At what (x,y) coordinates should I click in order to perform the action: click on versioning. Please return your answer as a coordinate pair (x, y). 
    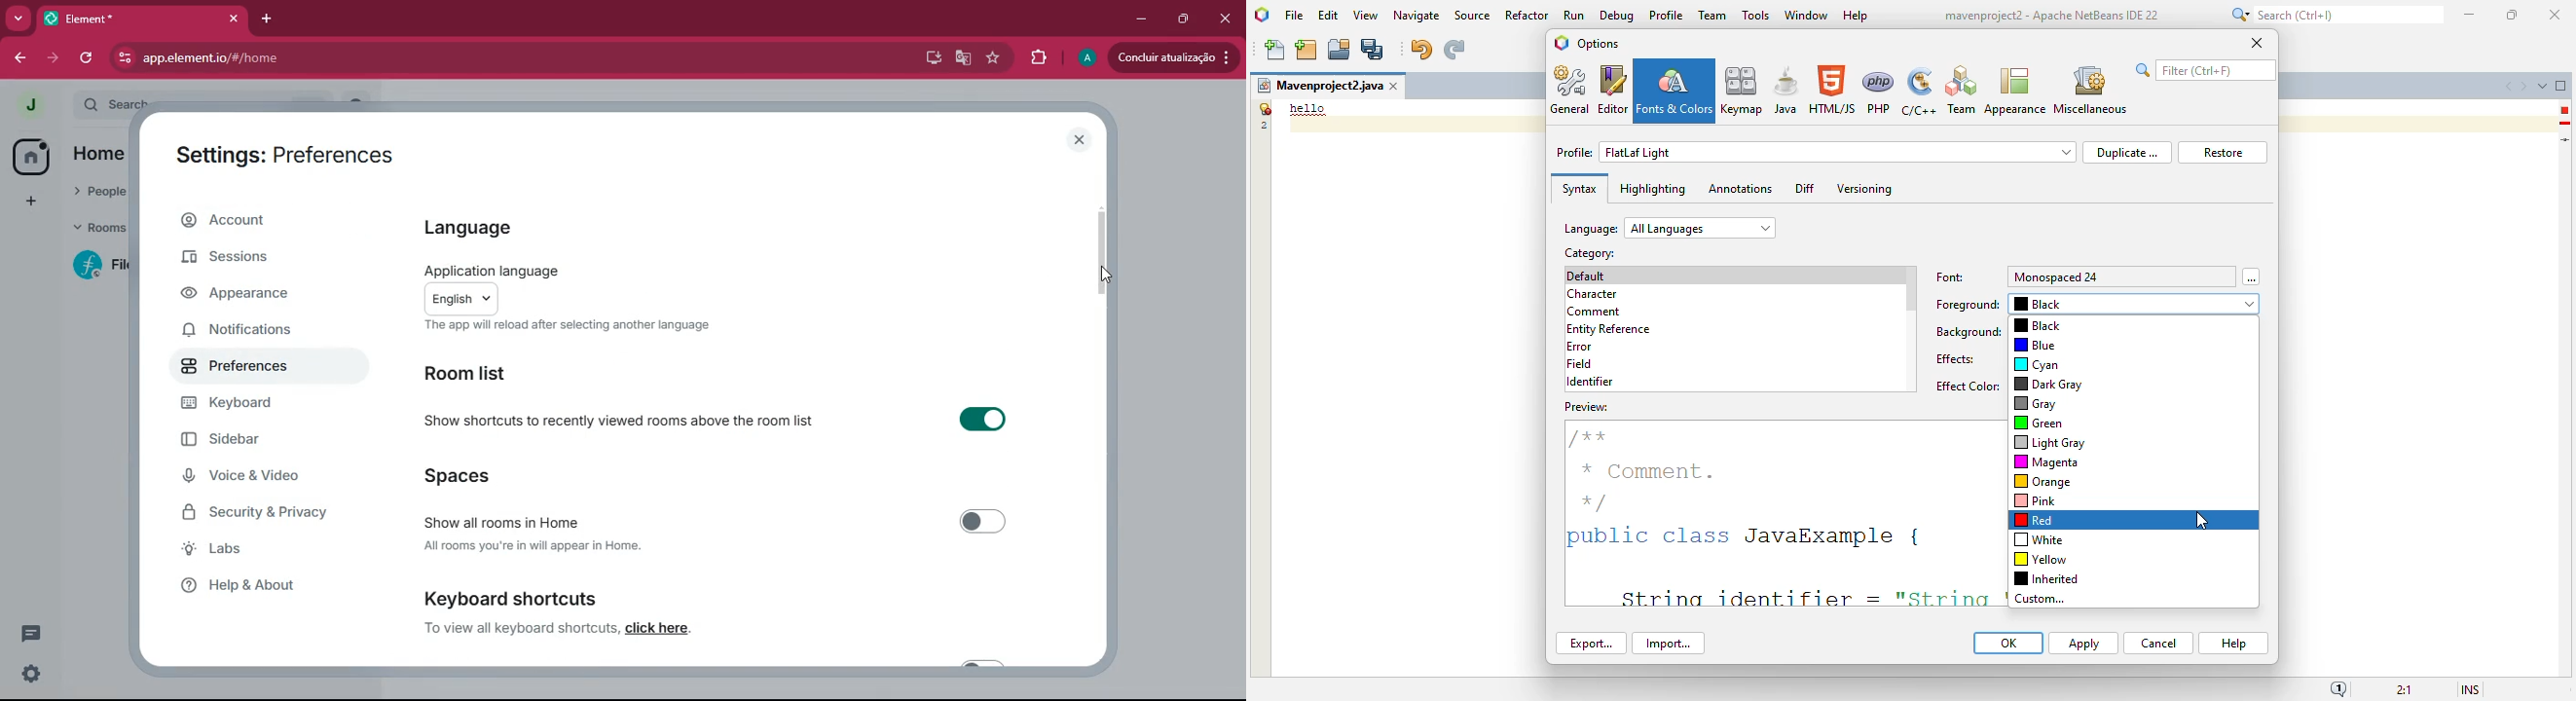
    Looking at the image, I should click on (1865, 189).